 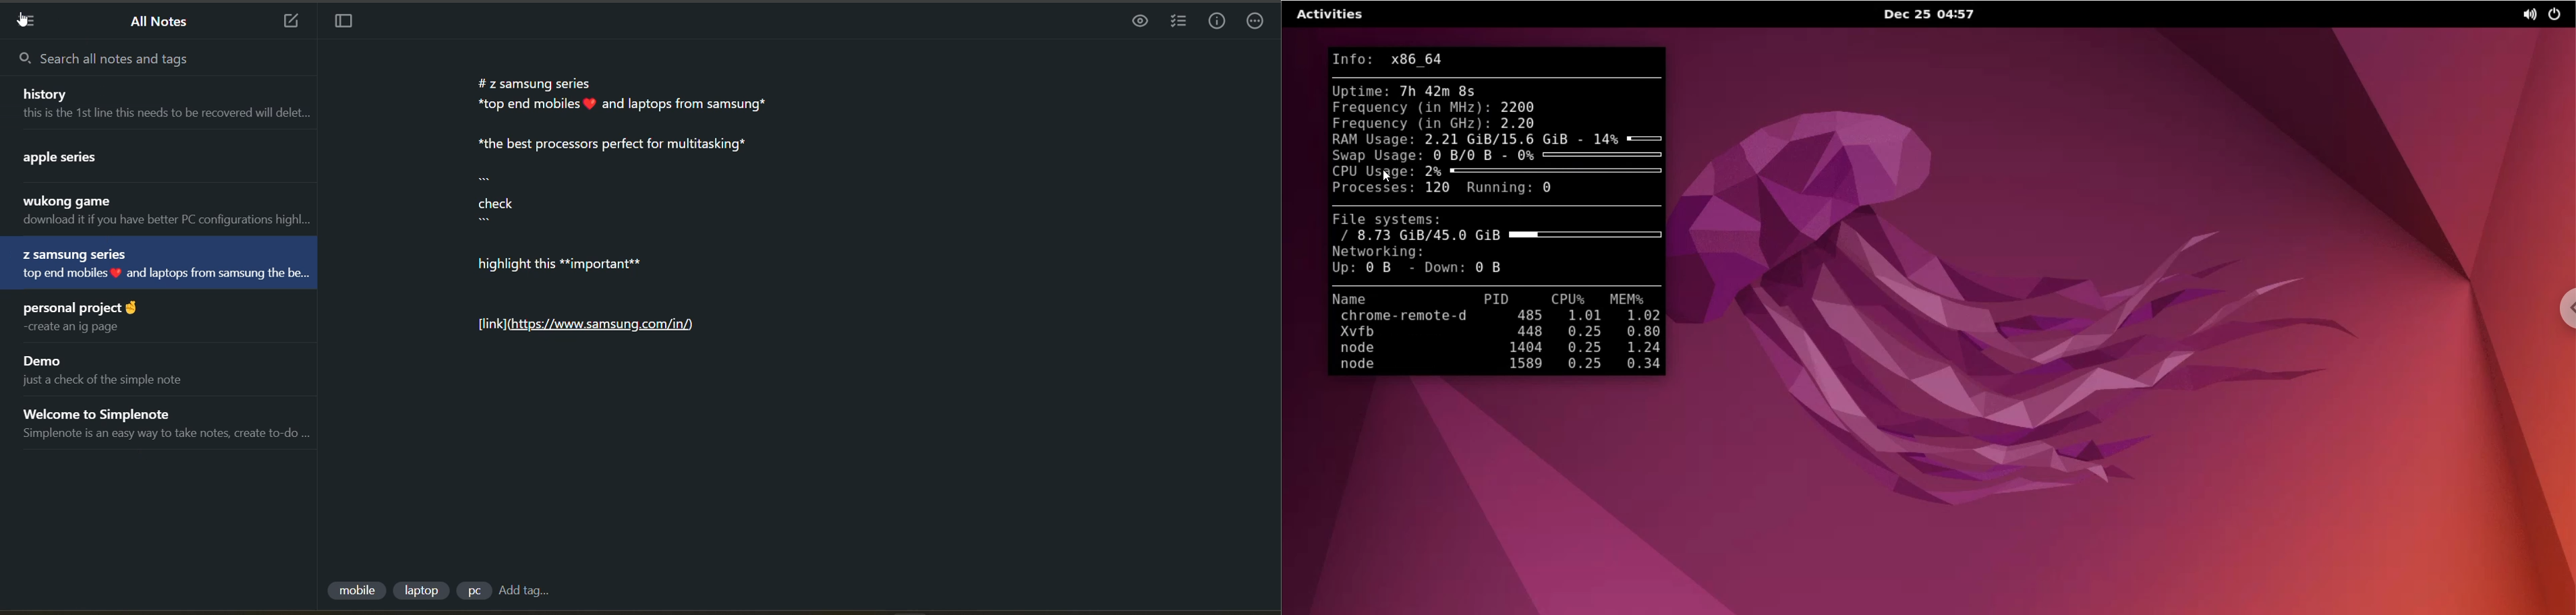 What do you see at coordinates (1136, 24) in the screenshot?
I see `preview` at bounding box center [1136, 24].